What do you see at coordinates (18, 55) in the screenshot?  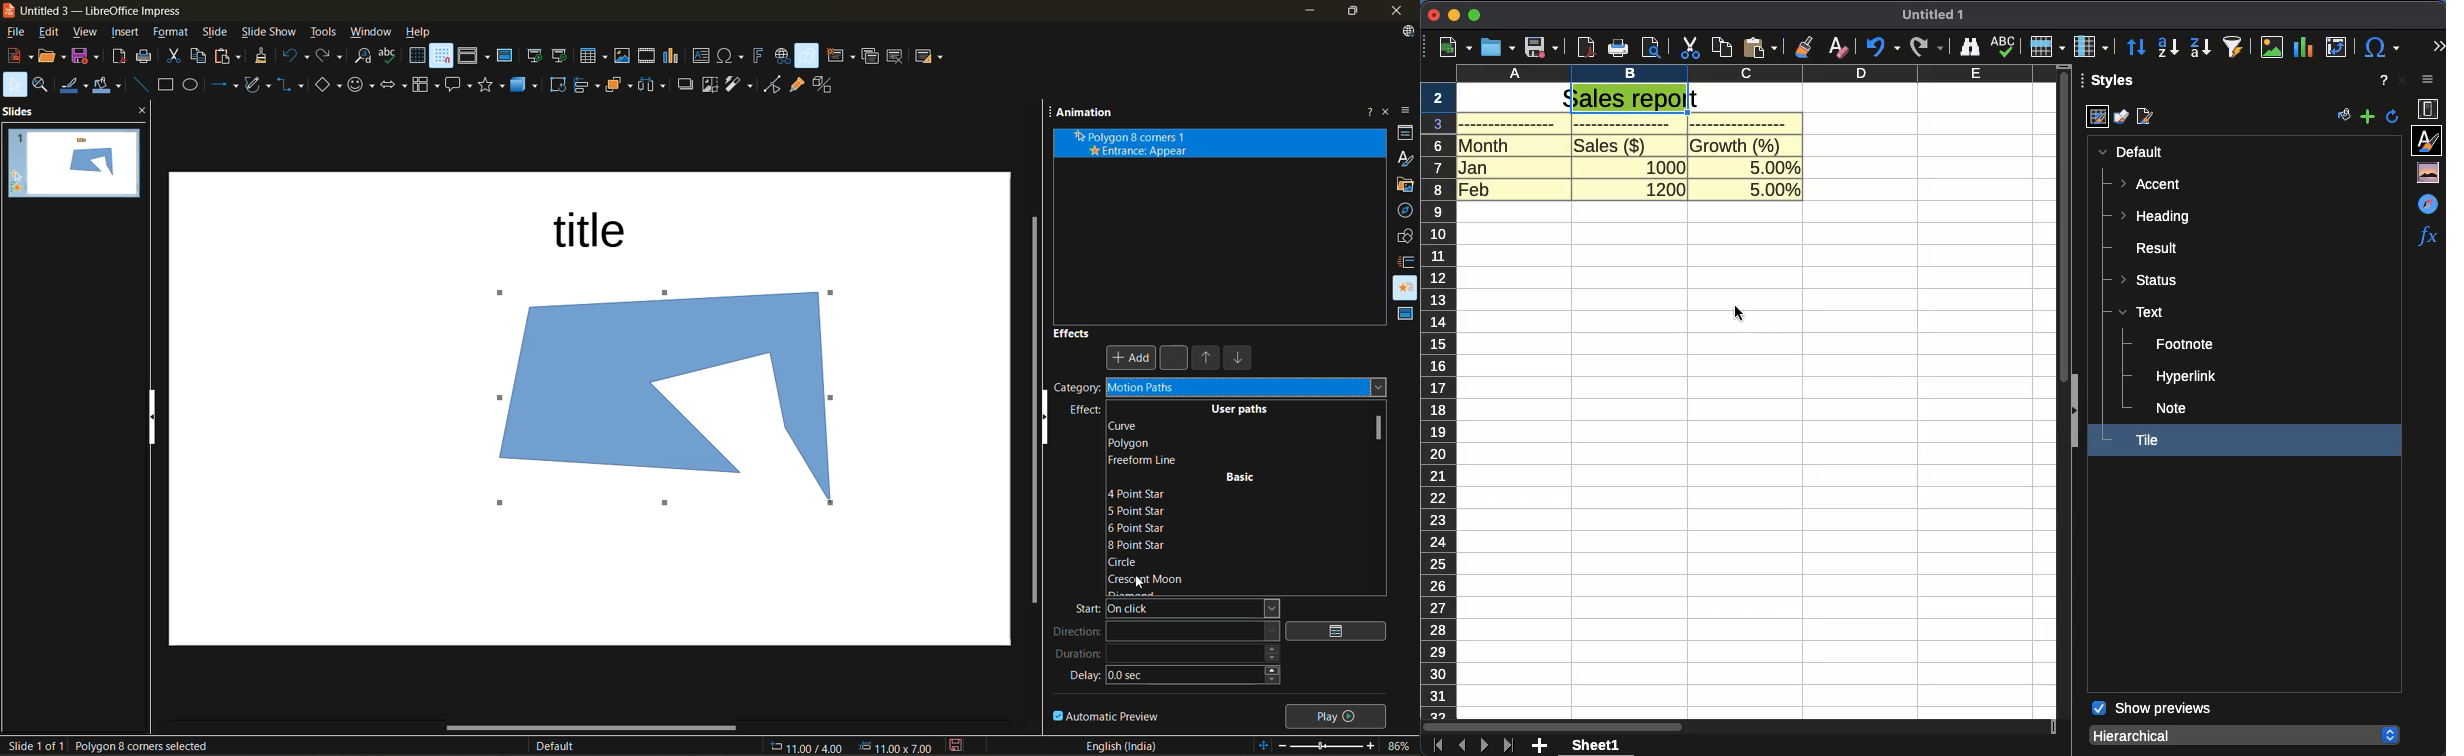 I see `new` at bounding box center [18, 55].